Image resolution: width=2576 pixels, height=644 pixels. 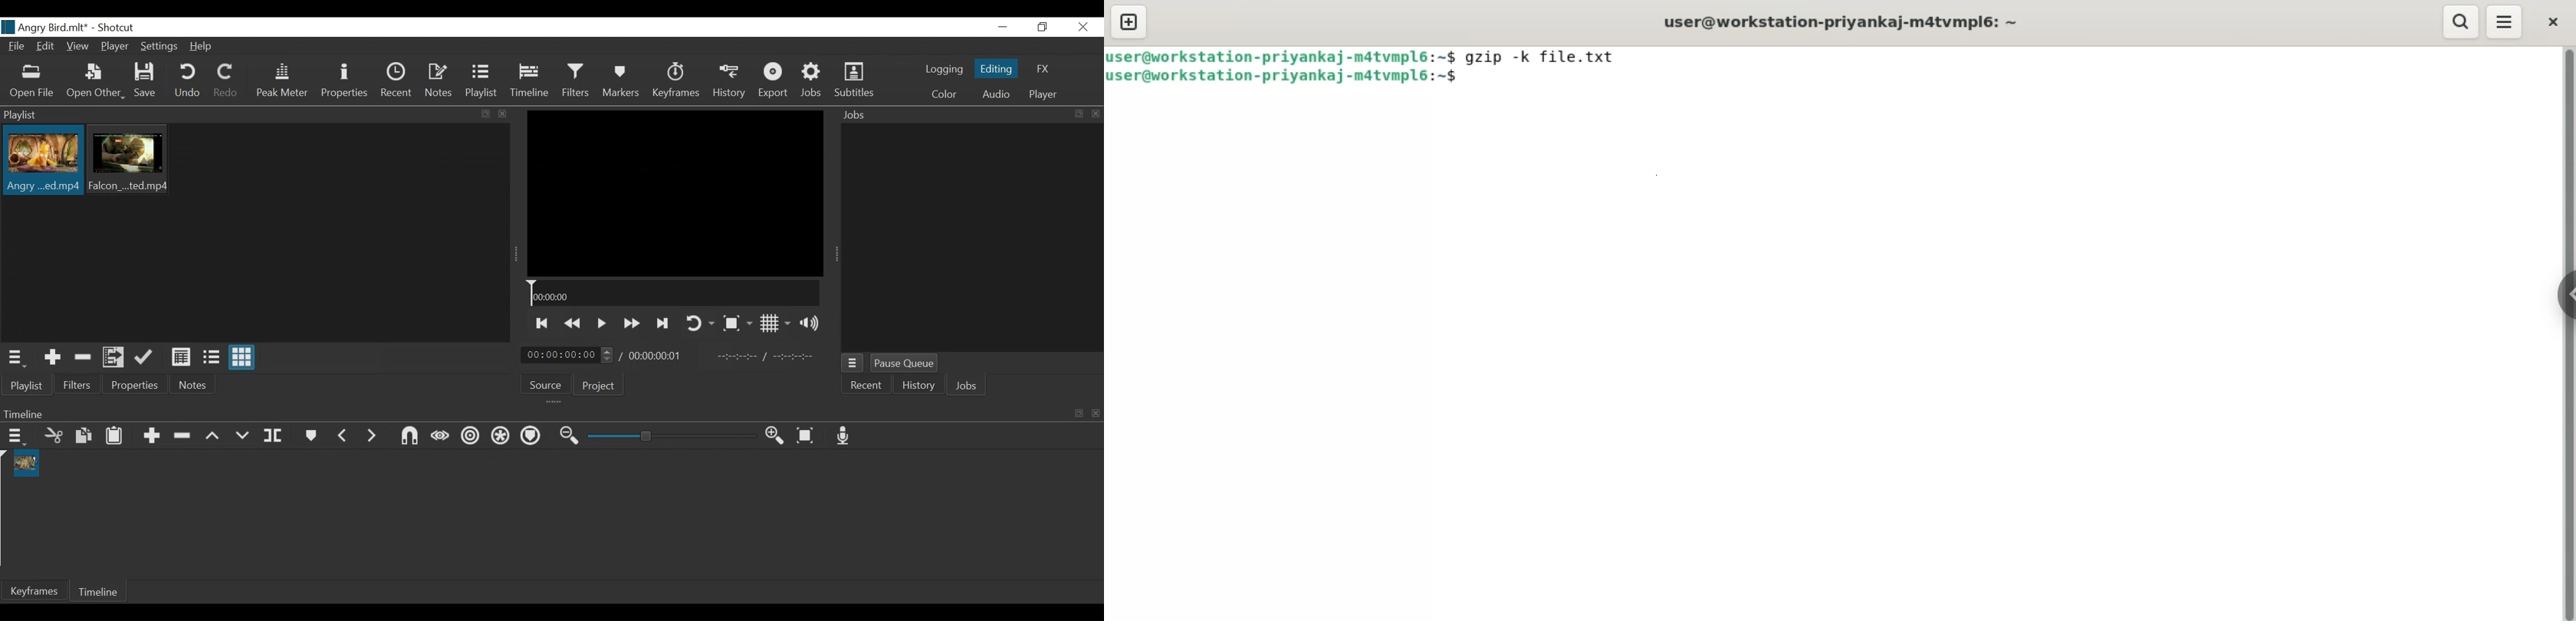 What do you see at coordinates (95, 83) in the screenshot?
I see `Open Other` at bounding box center [95, 83].